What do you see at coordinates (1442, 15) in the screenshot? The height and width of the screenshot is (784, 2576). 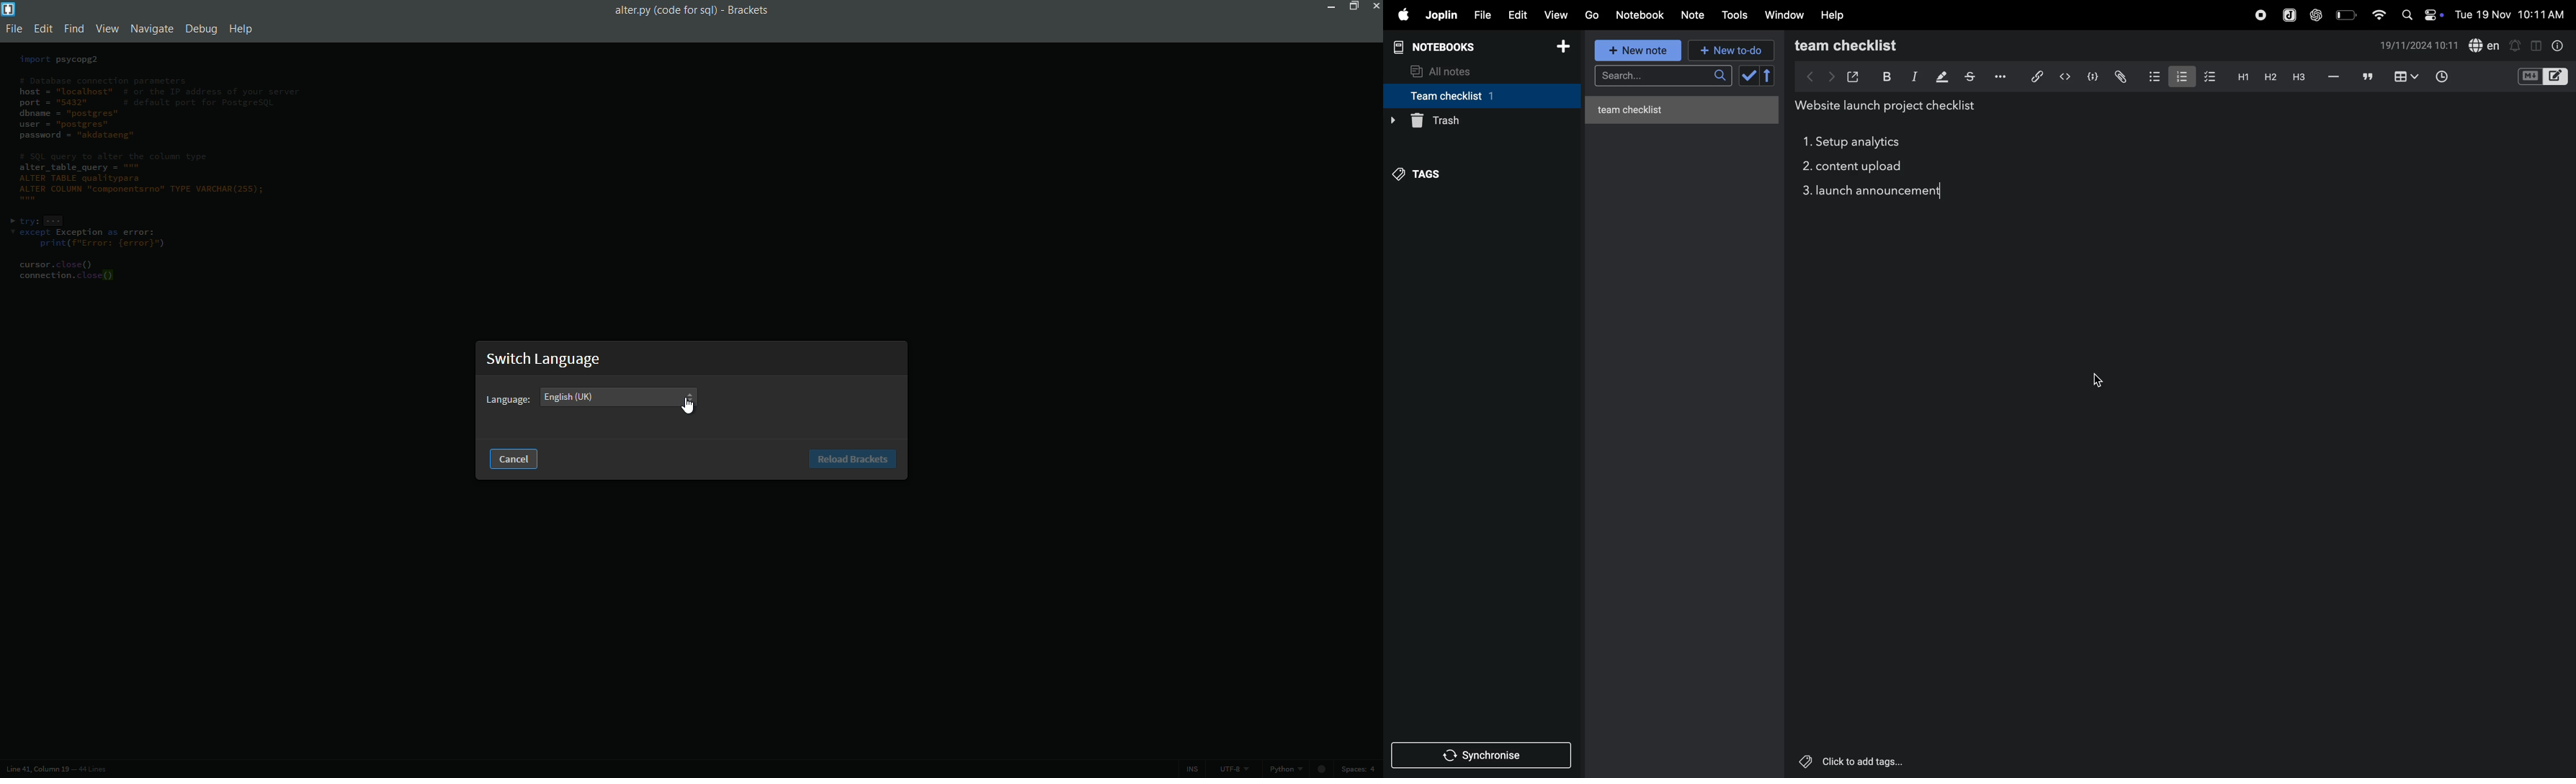 I see `joplin` at bounding box center [1442, 15].